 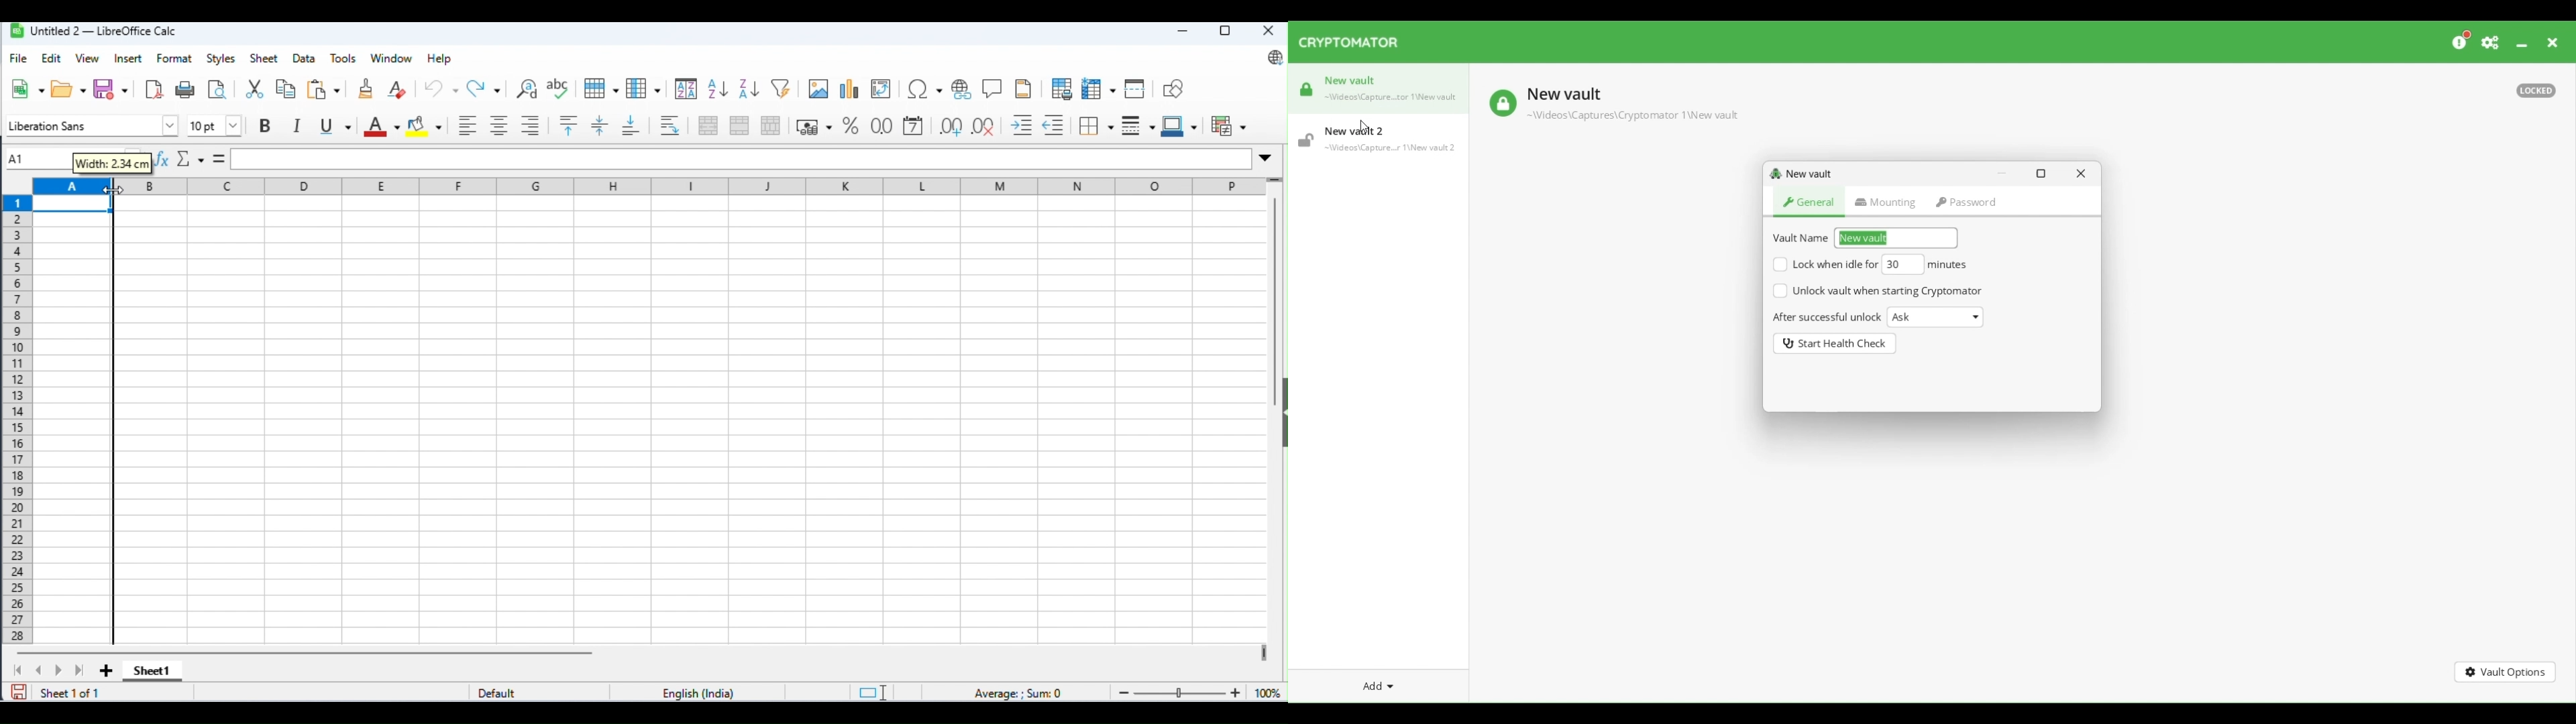 What do you see at coordinates (95, 29) in the screenshot?
I see `Untitled2-LibreOffice Calc` at bounding box center [95, 29].